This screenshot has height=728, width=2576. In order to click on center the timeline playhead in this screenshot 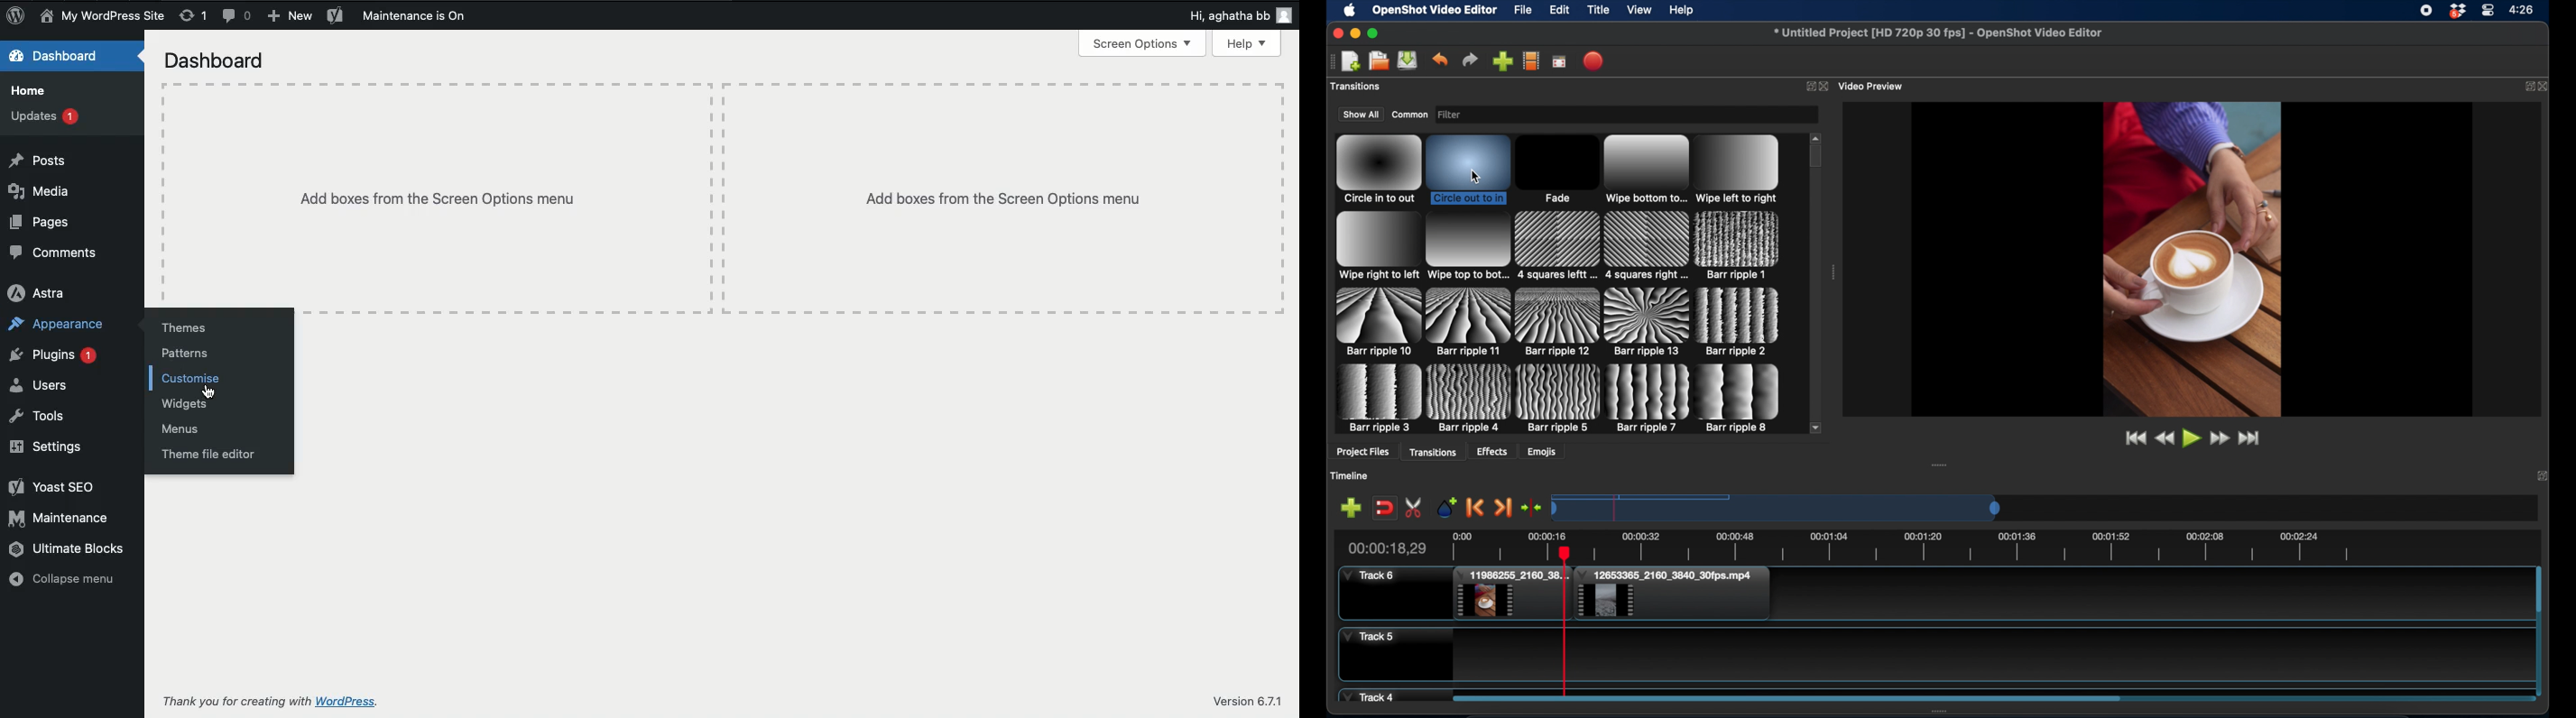, I will do `click(1532, 509)`.